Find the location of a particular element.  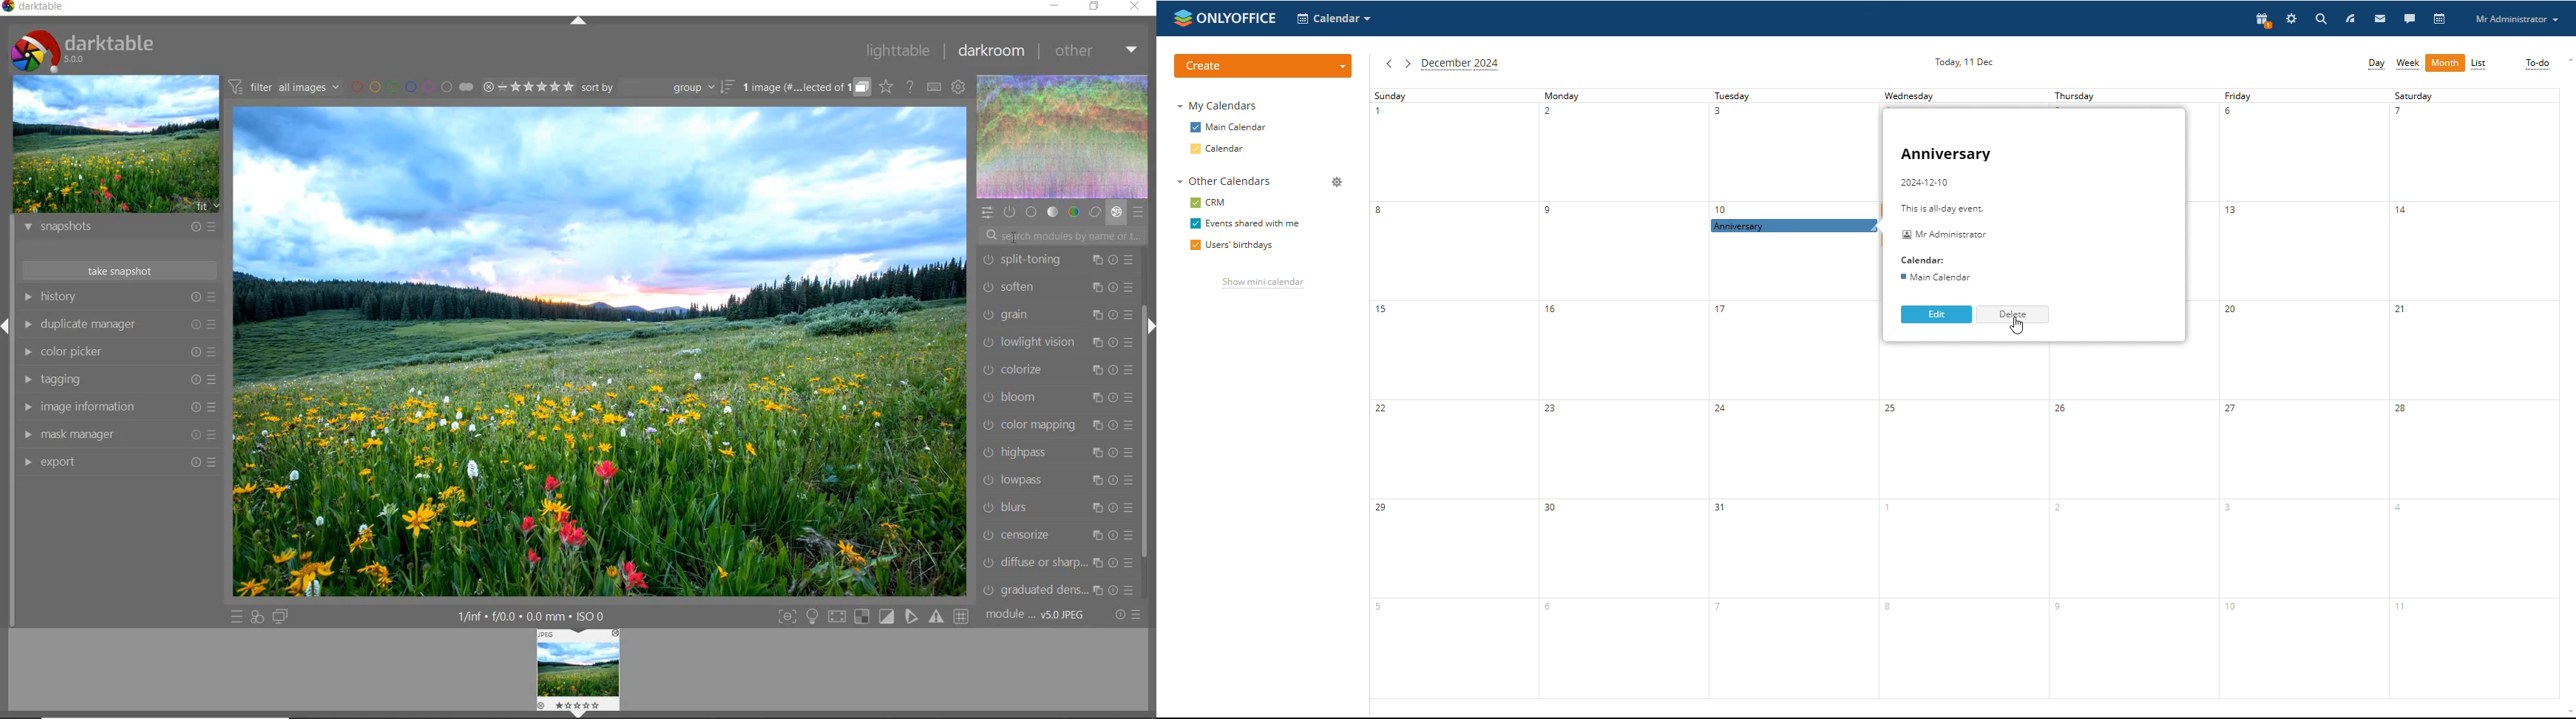

range ratings for selected images is located at coordinates (529, 87).